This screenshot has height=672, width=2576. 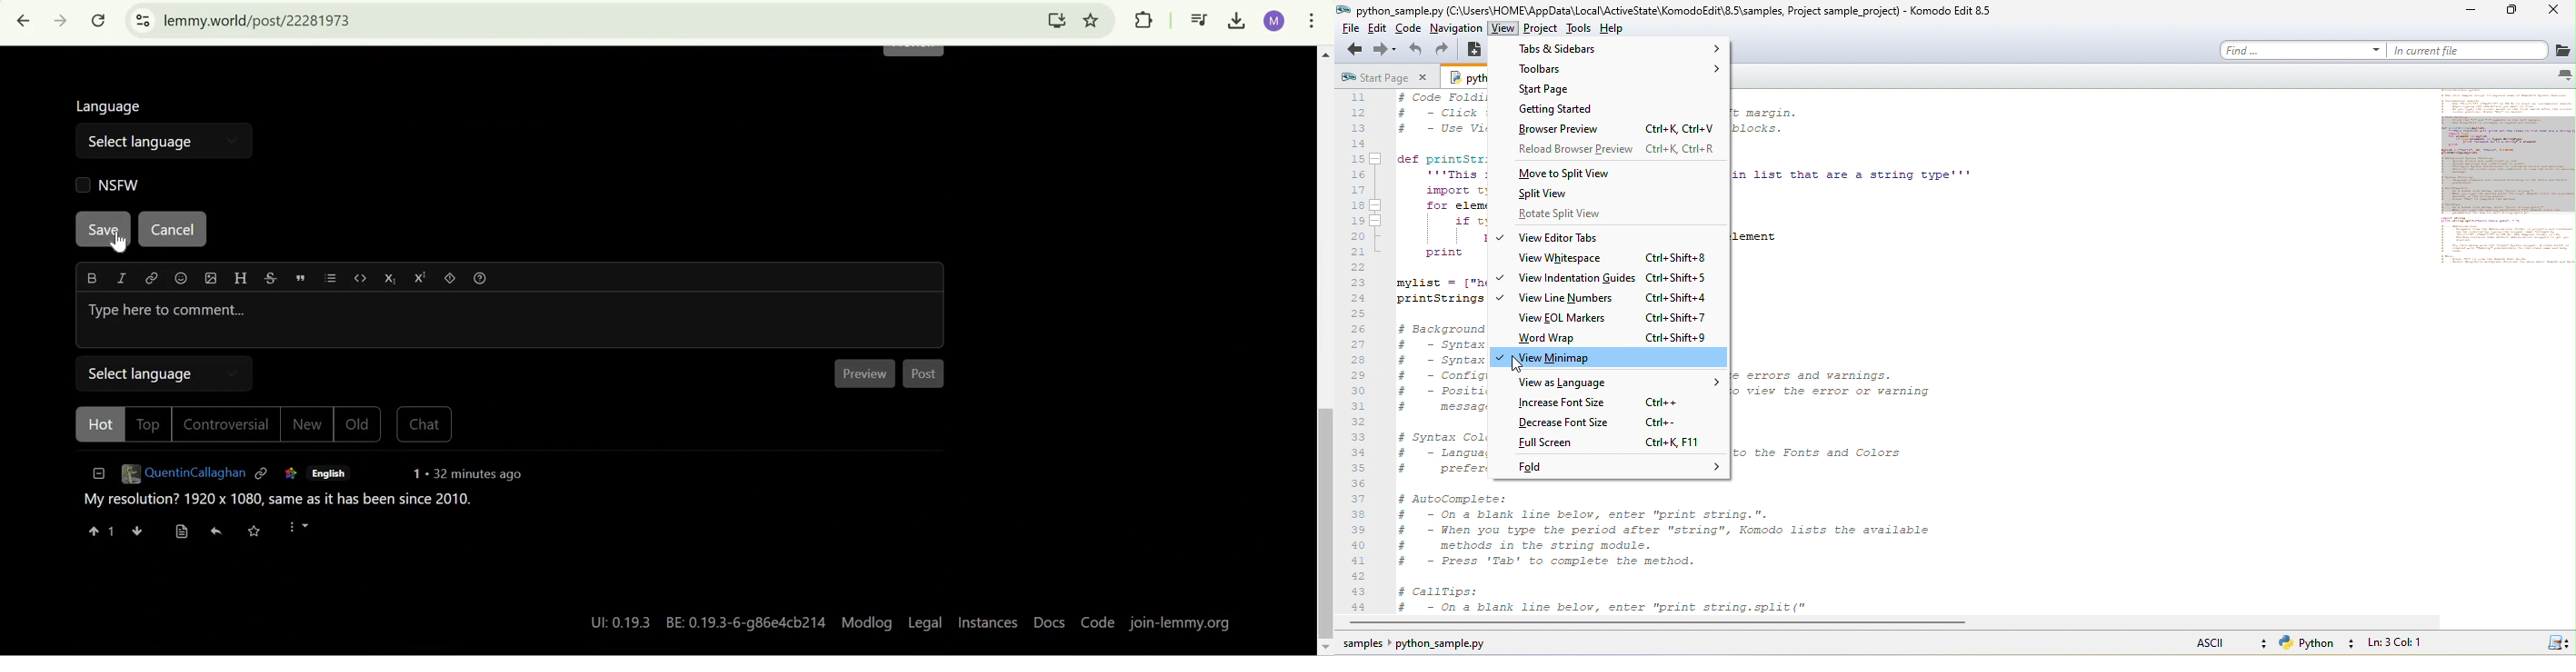 What do you see at coordinates (96, 477) in the screenshot?
I see `collapse` at bounding box center [96, 477].